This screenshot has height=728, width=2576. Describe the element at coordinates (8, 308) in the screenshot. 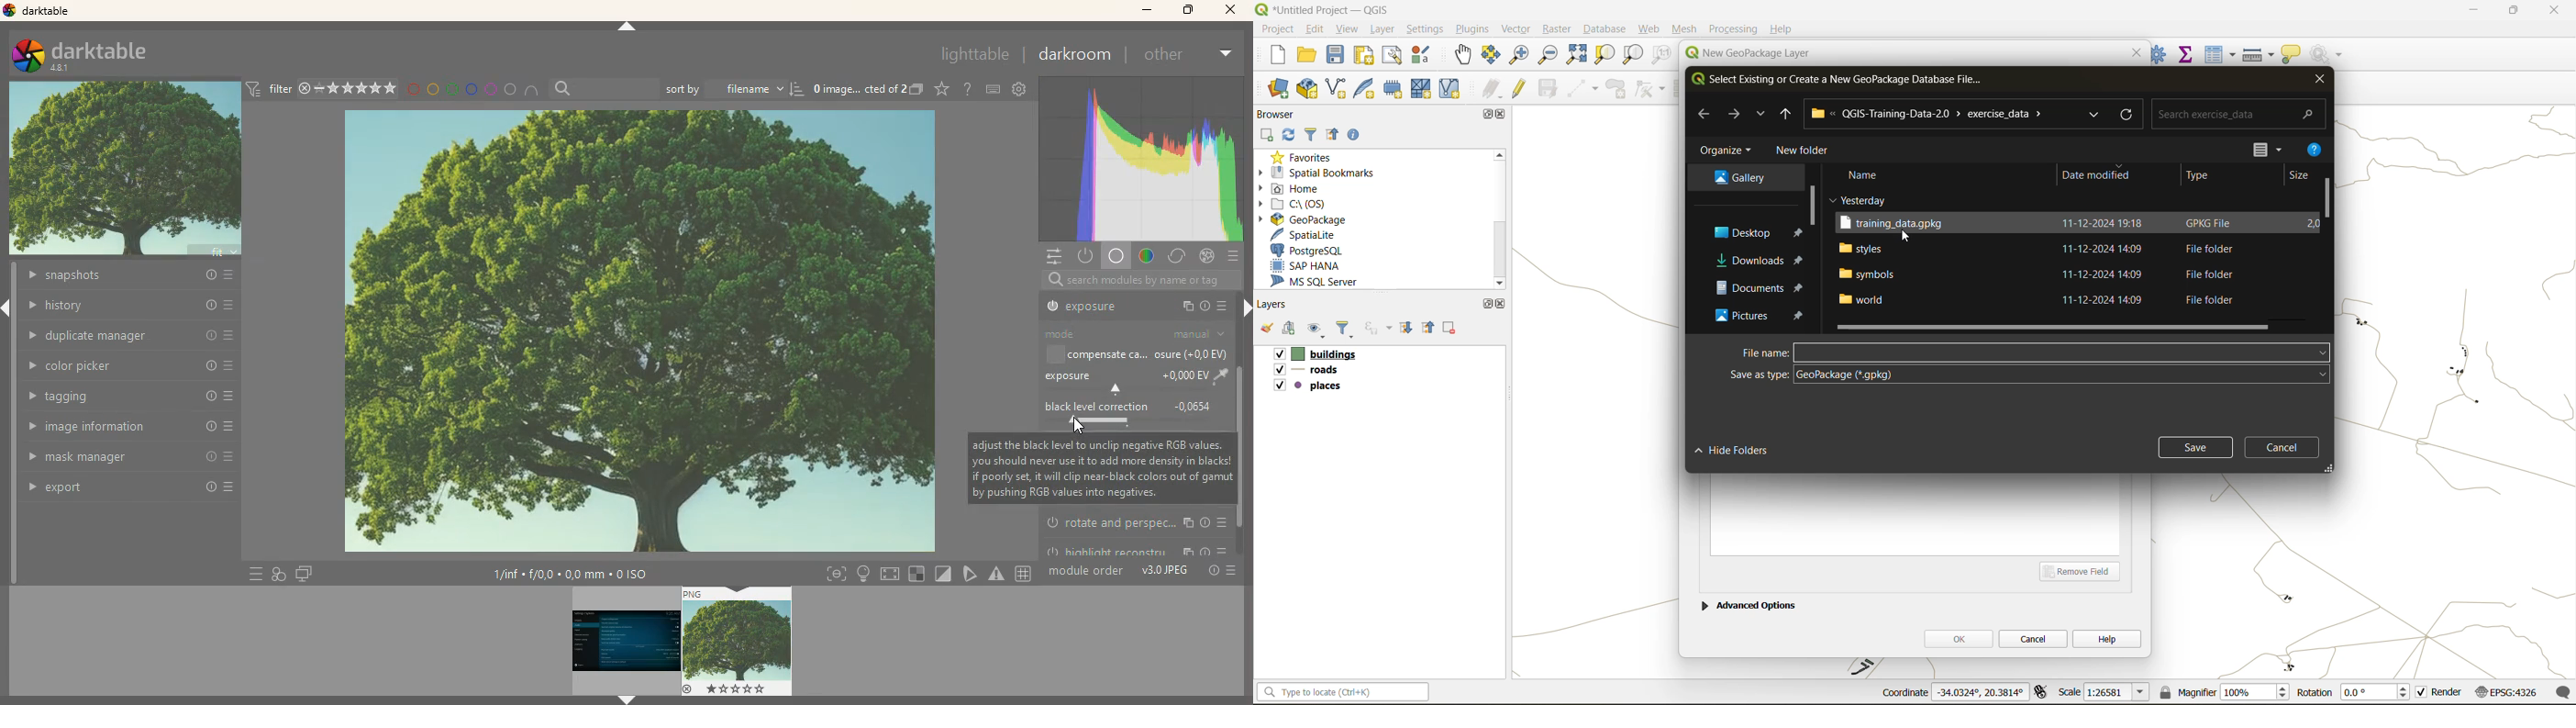

I see `arrow` at that location.